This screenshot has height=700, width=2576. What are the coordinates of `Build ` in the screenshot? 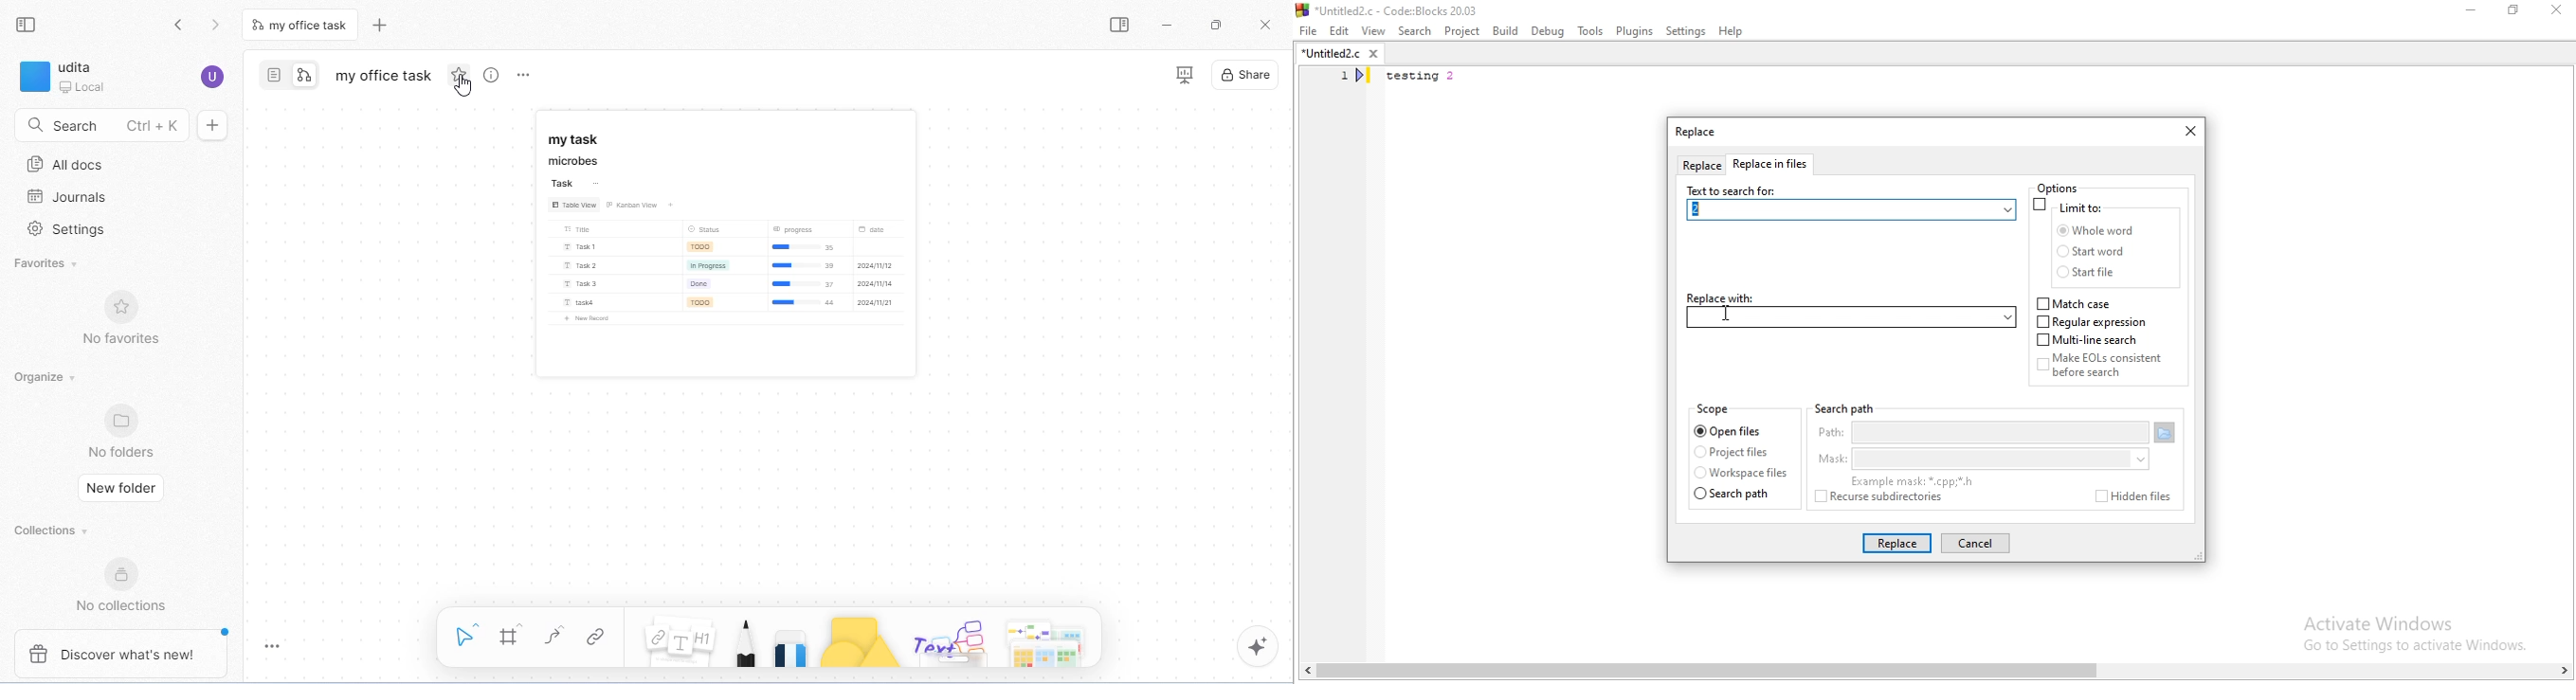 It's located at (1505, 30).